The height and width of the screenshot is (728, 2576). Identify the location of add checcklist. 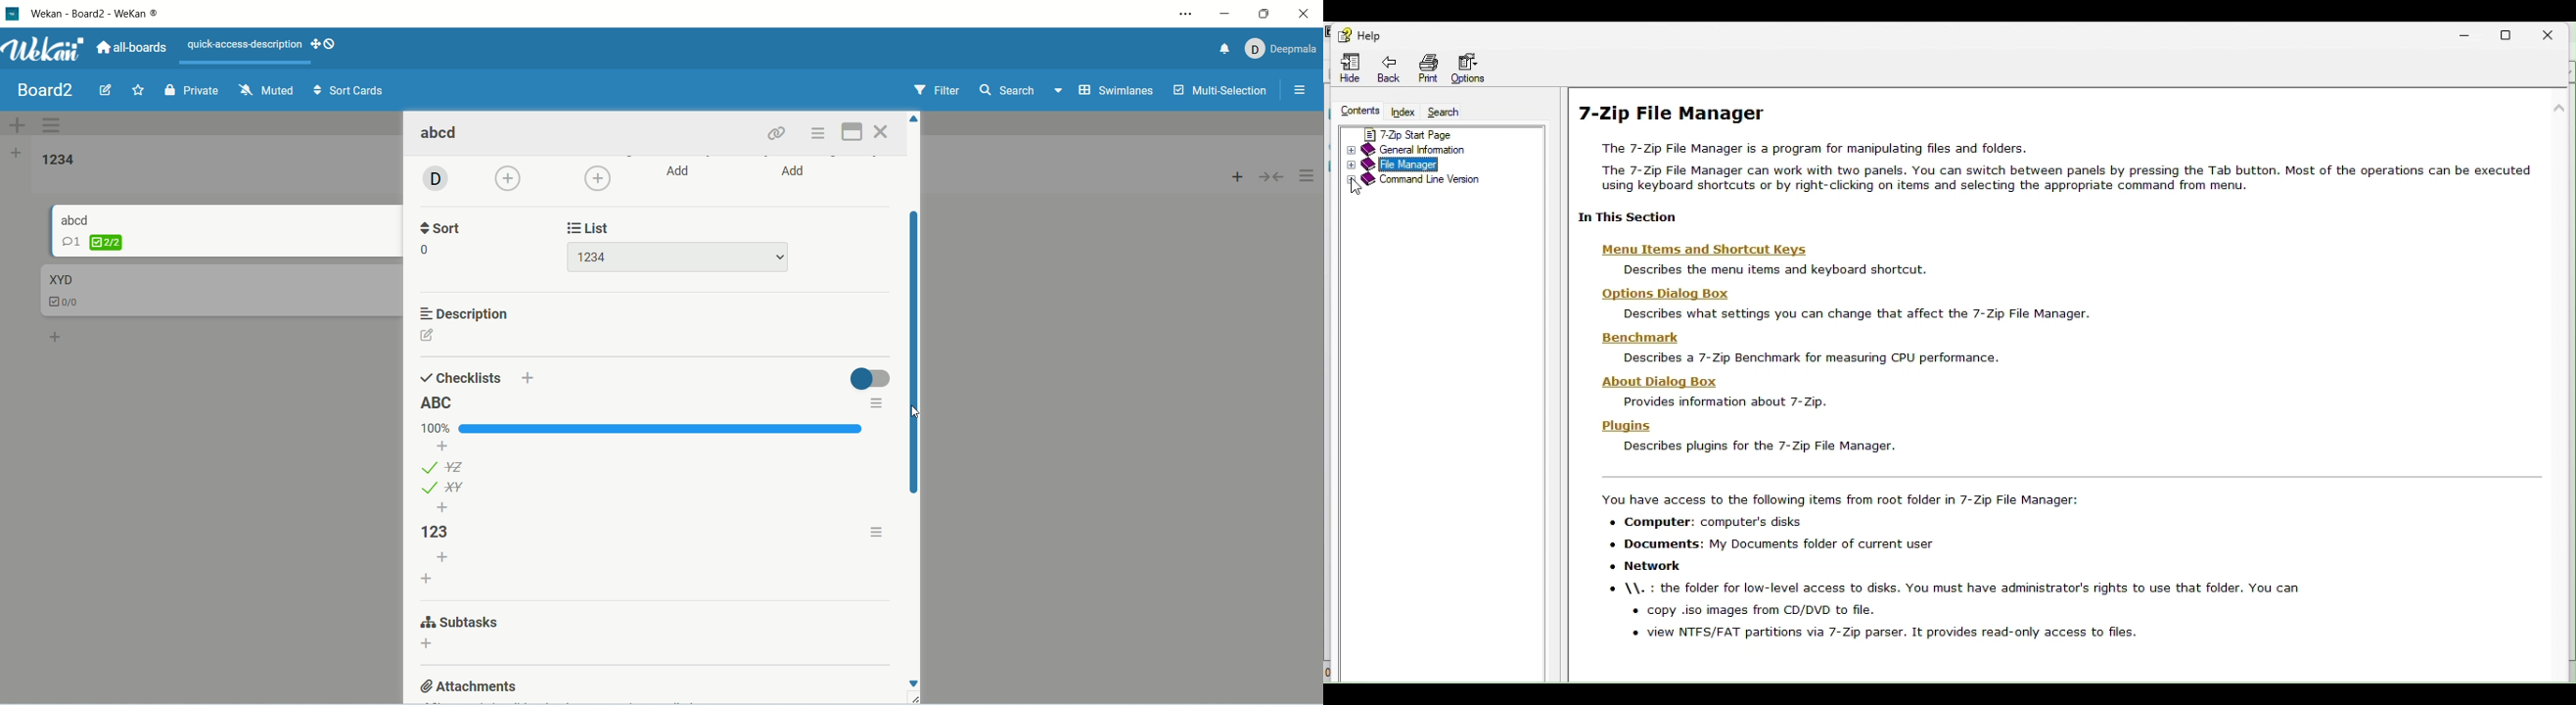
(428, 577).